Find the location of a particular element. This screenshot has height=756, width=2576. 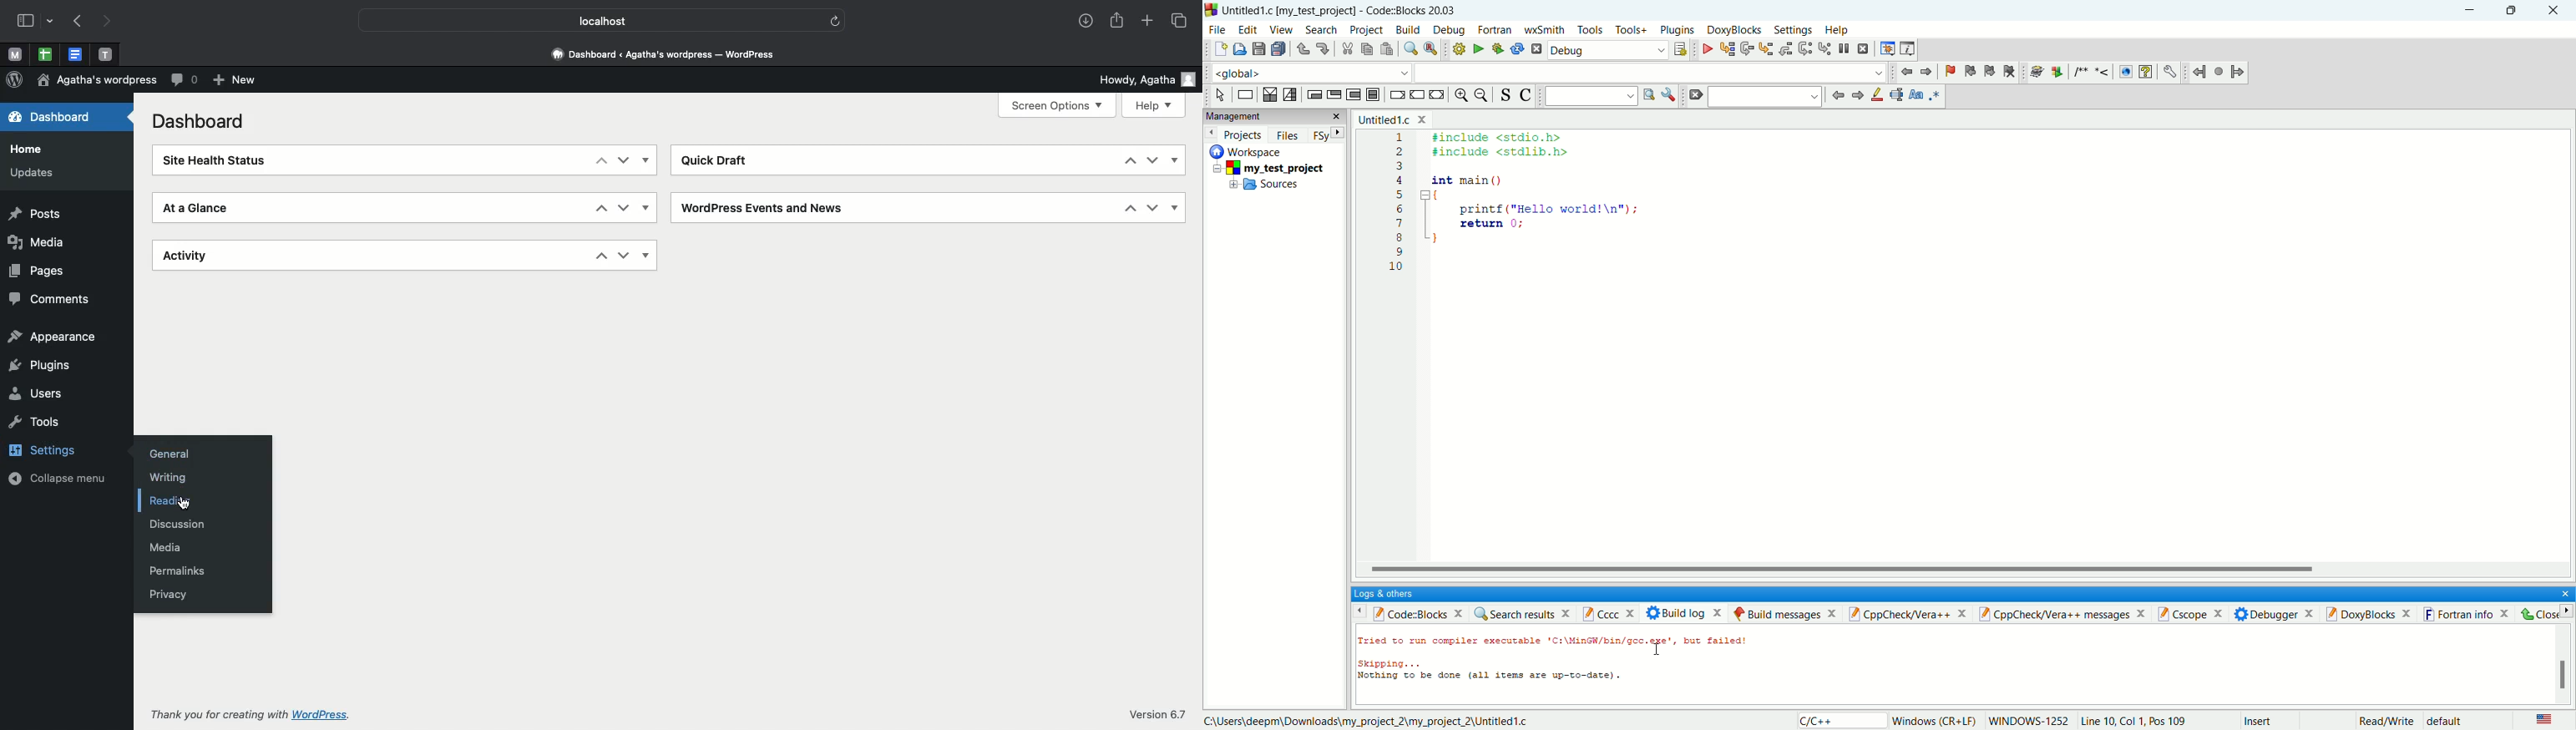

maximize is located at coordinates (2512, 9).